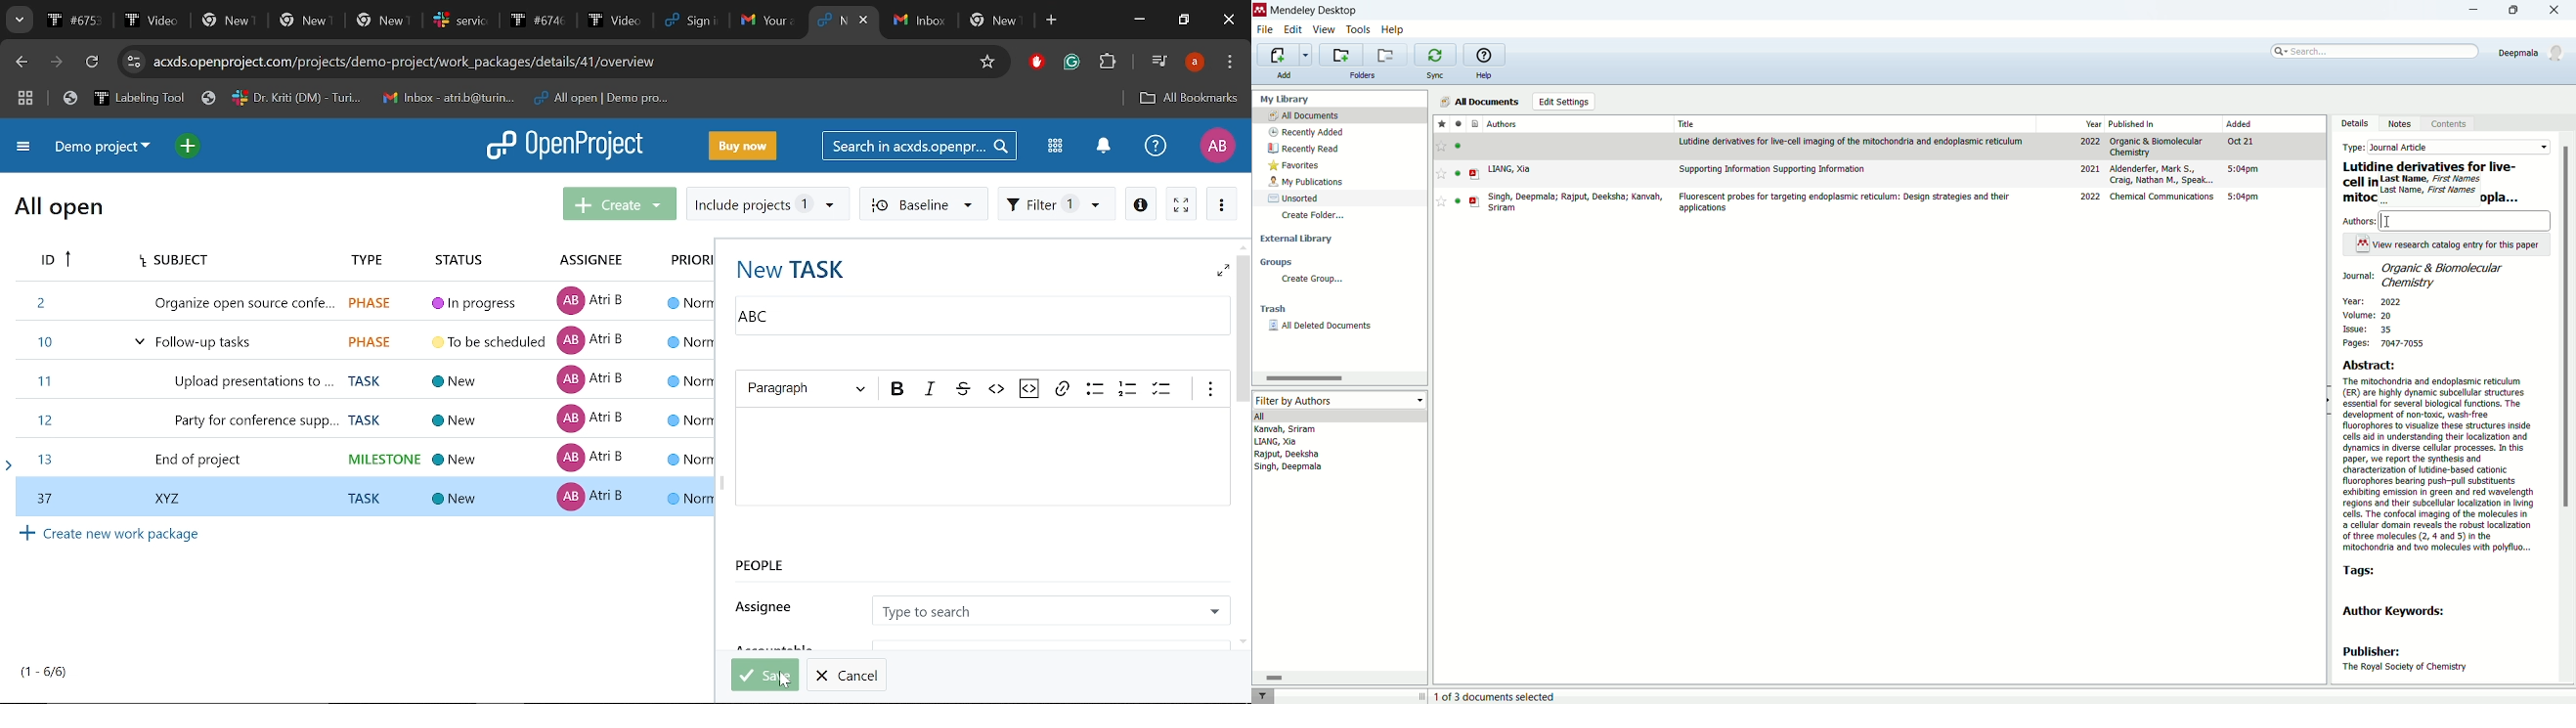 The width and height of the screenshot is (2576, 728). Describe the element at coordinates (2369, 52) in the screenshot. I see `search` at that location.